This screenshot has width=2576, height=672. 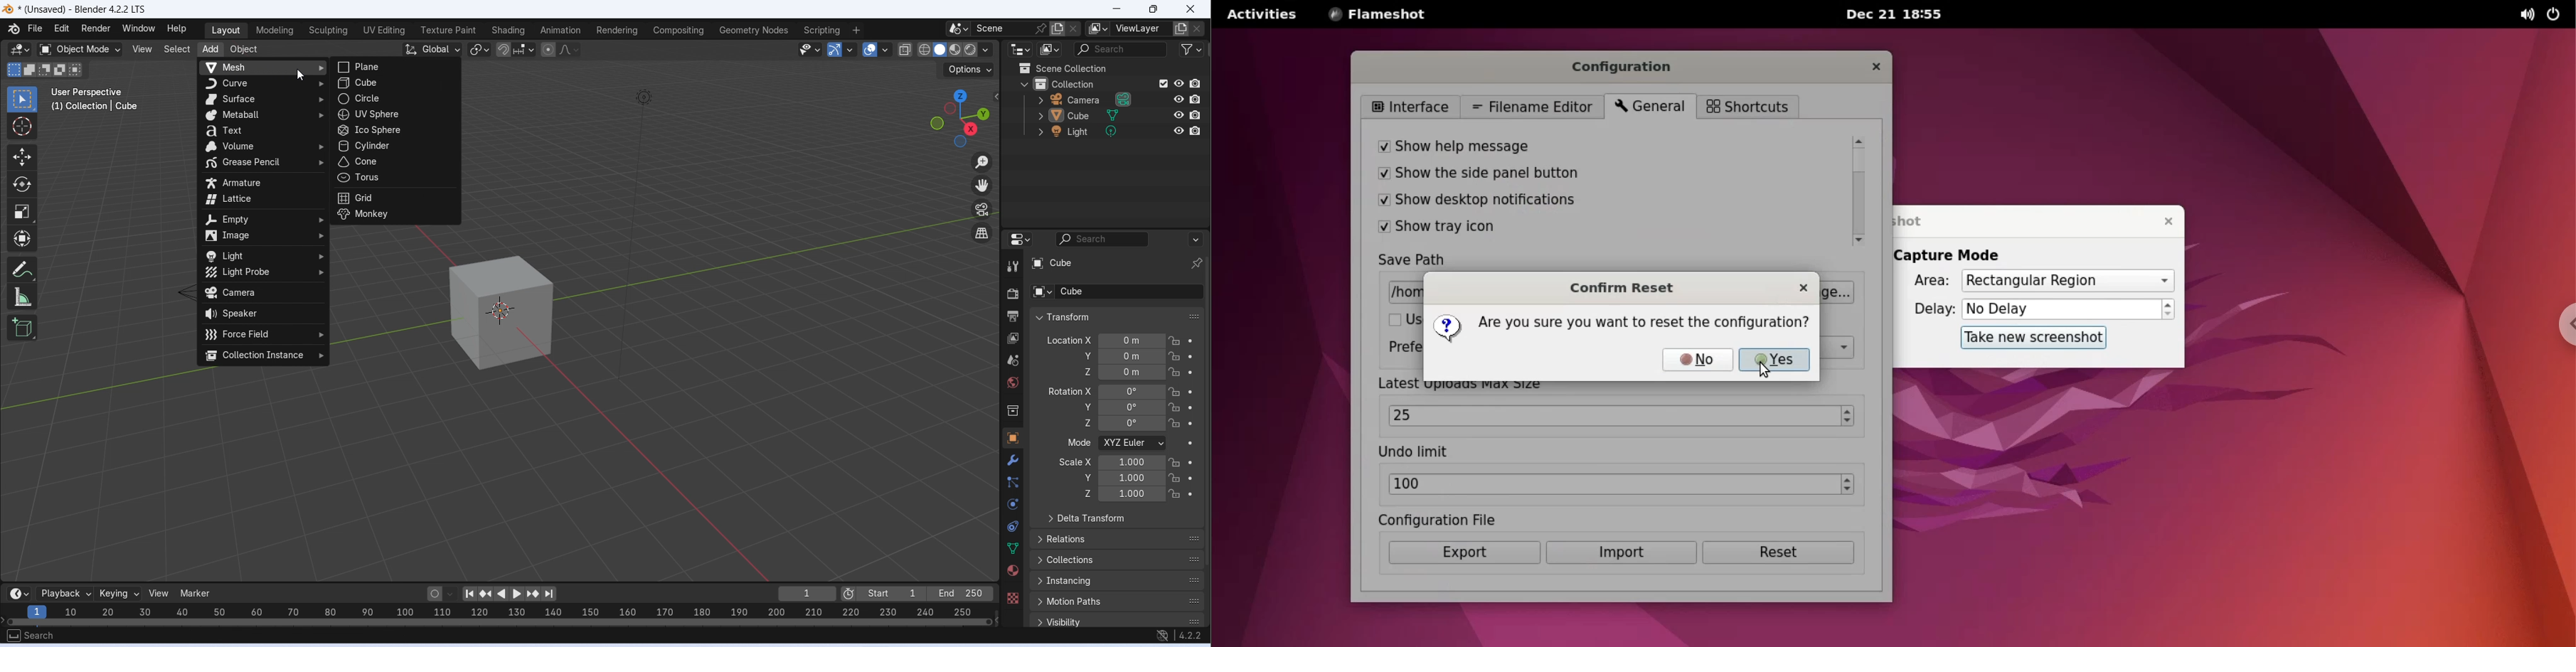 What do you see at coordinates (448, 30) in the screenshot?
I see `Texture paint` at bounding box center [448, 30].